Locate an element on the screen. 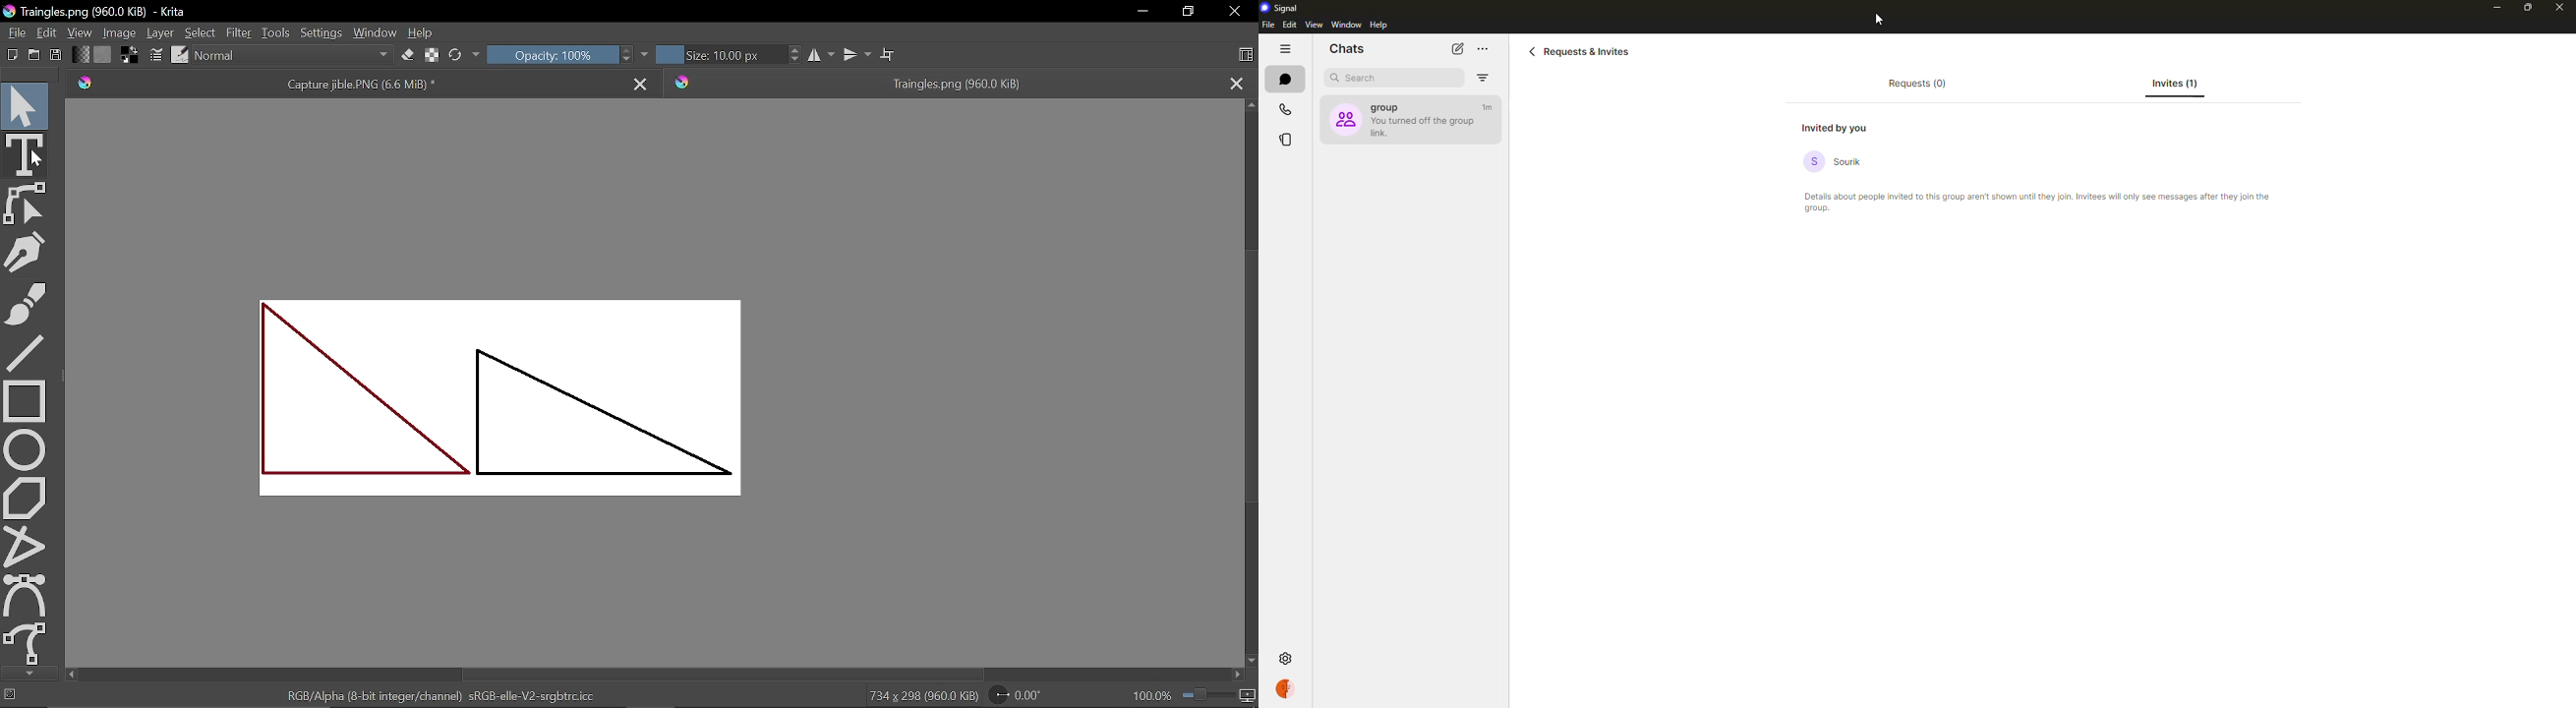 The width and height of the screenshot is (2576, 728). Rotate is located at coordinates (1026, 696).